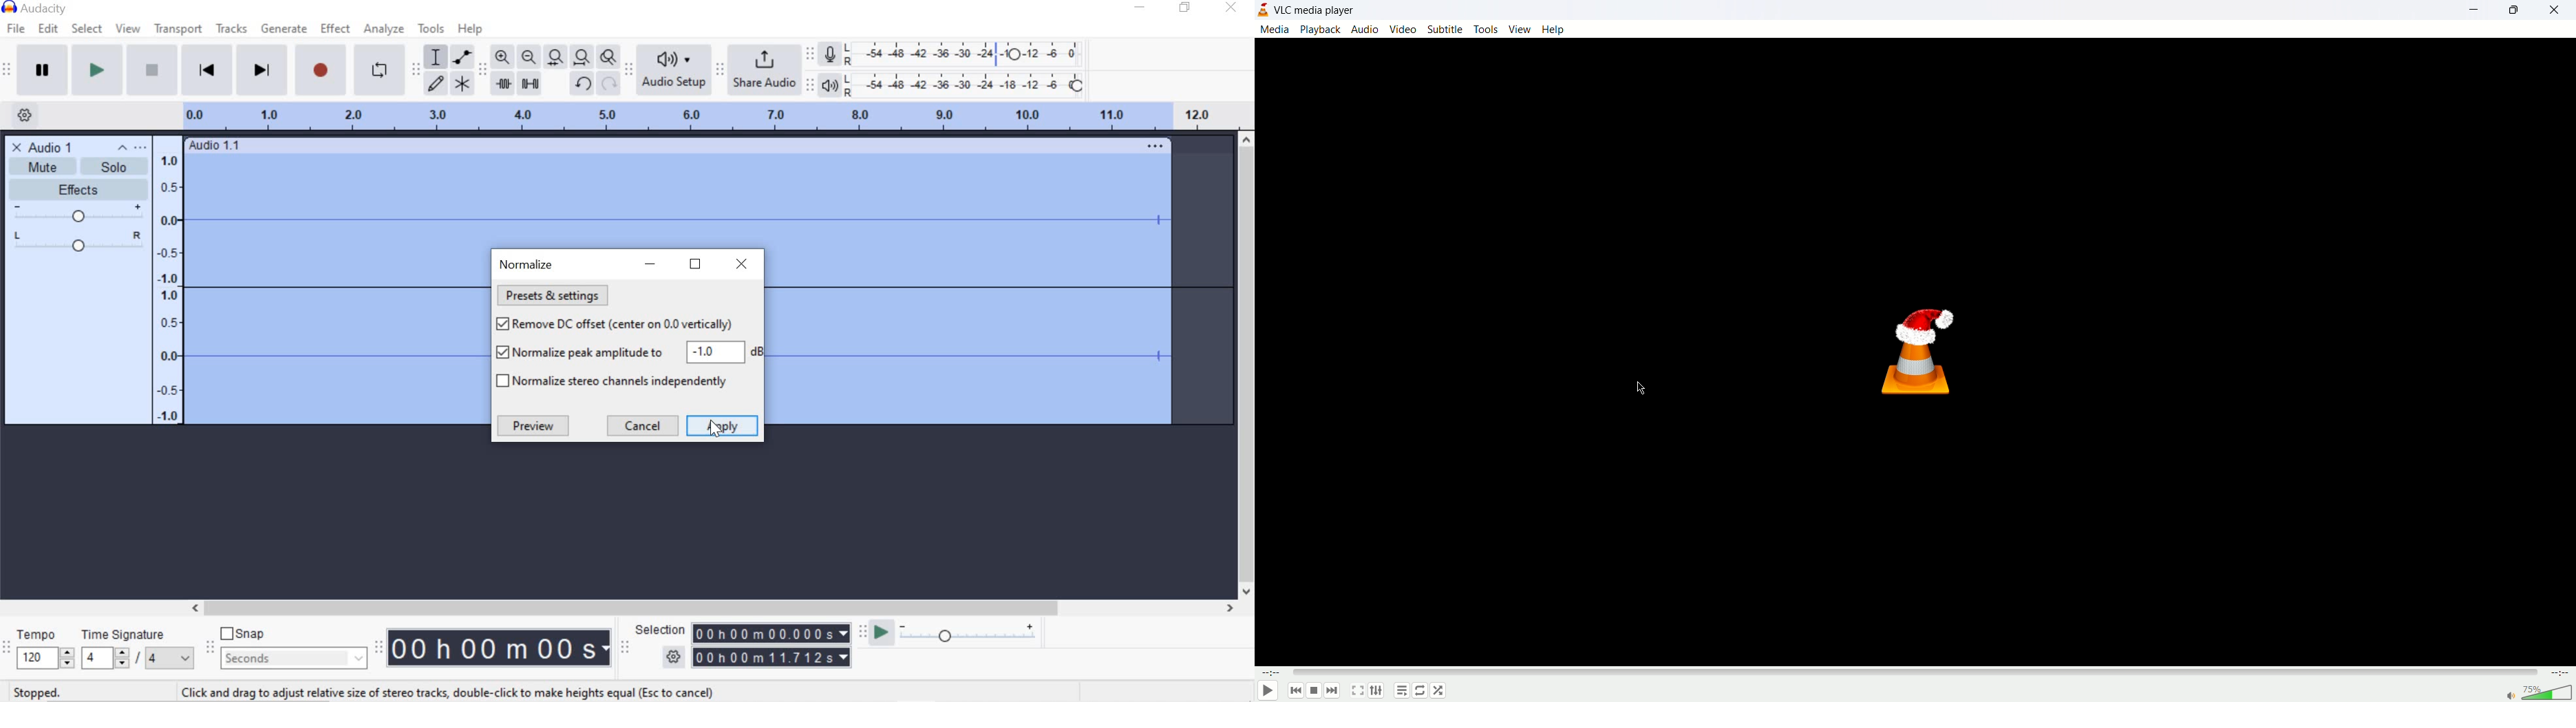 This screenshot has height=728, width=2576. Describe the element at coordinates (1485, 30) in the screenshot. I see `tools` at that location.